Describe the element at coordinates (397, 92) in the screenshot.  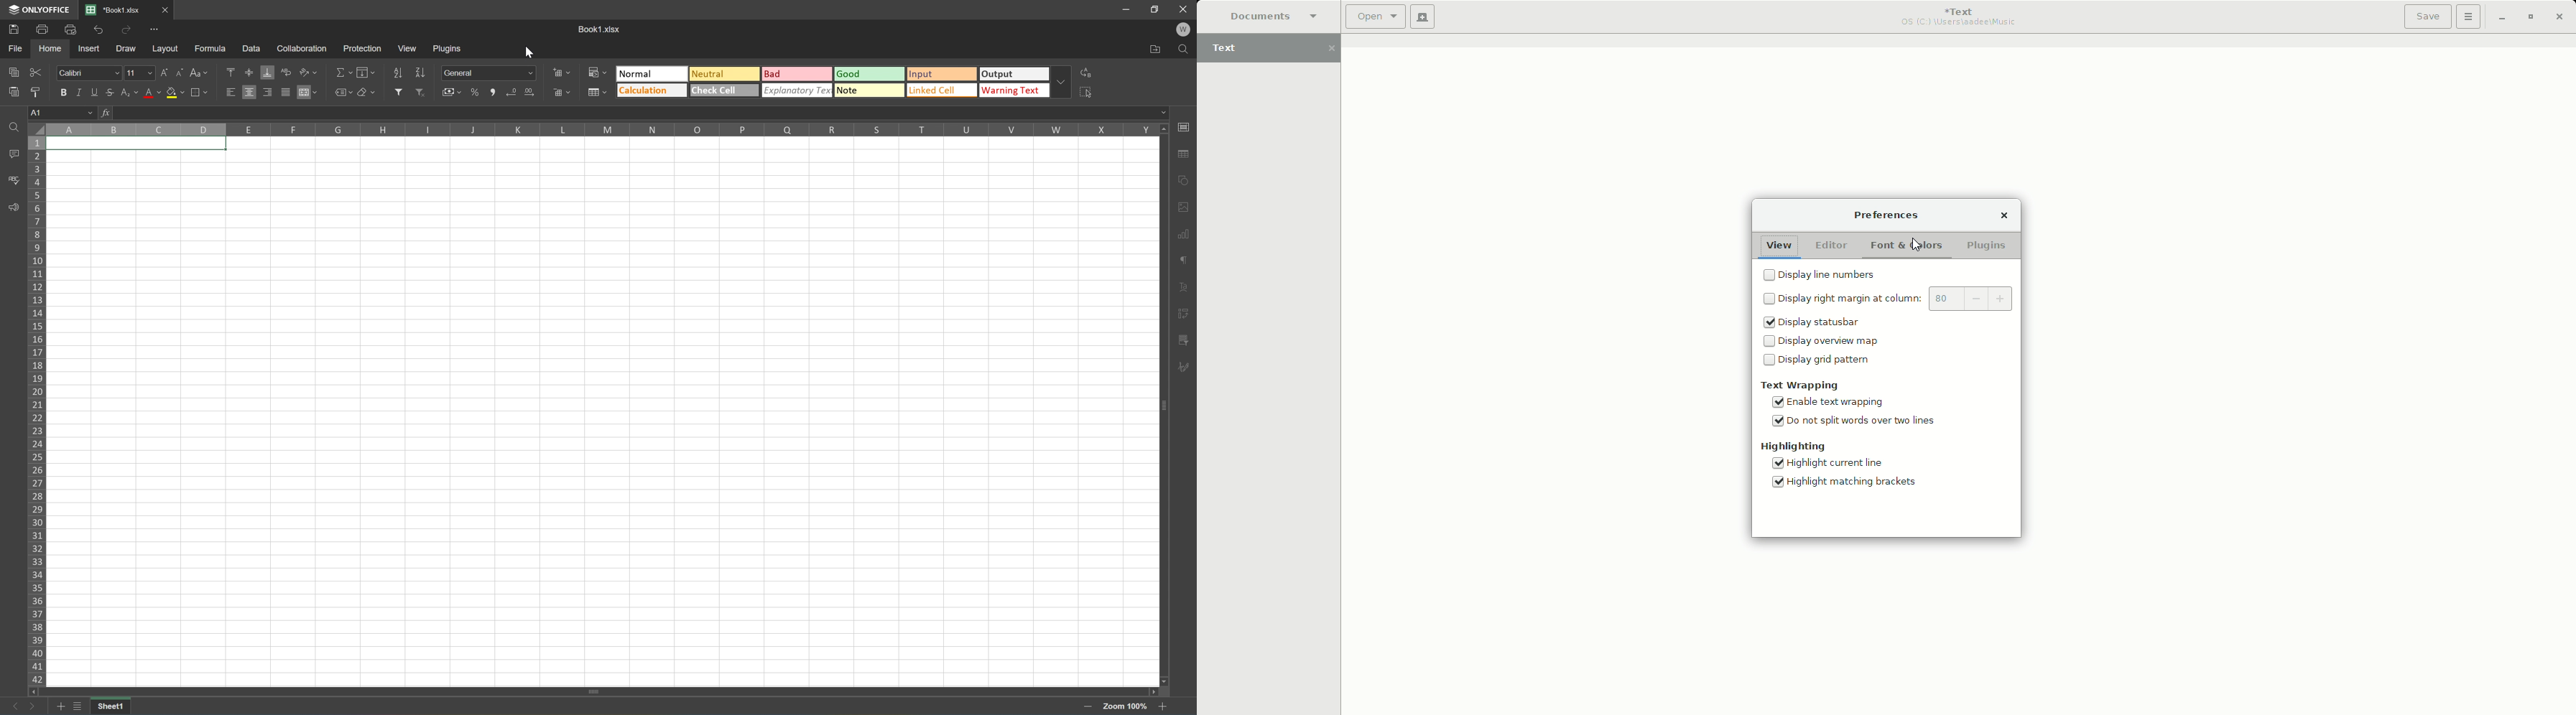
I see `Filter` at that location.